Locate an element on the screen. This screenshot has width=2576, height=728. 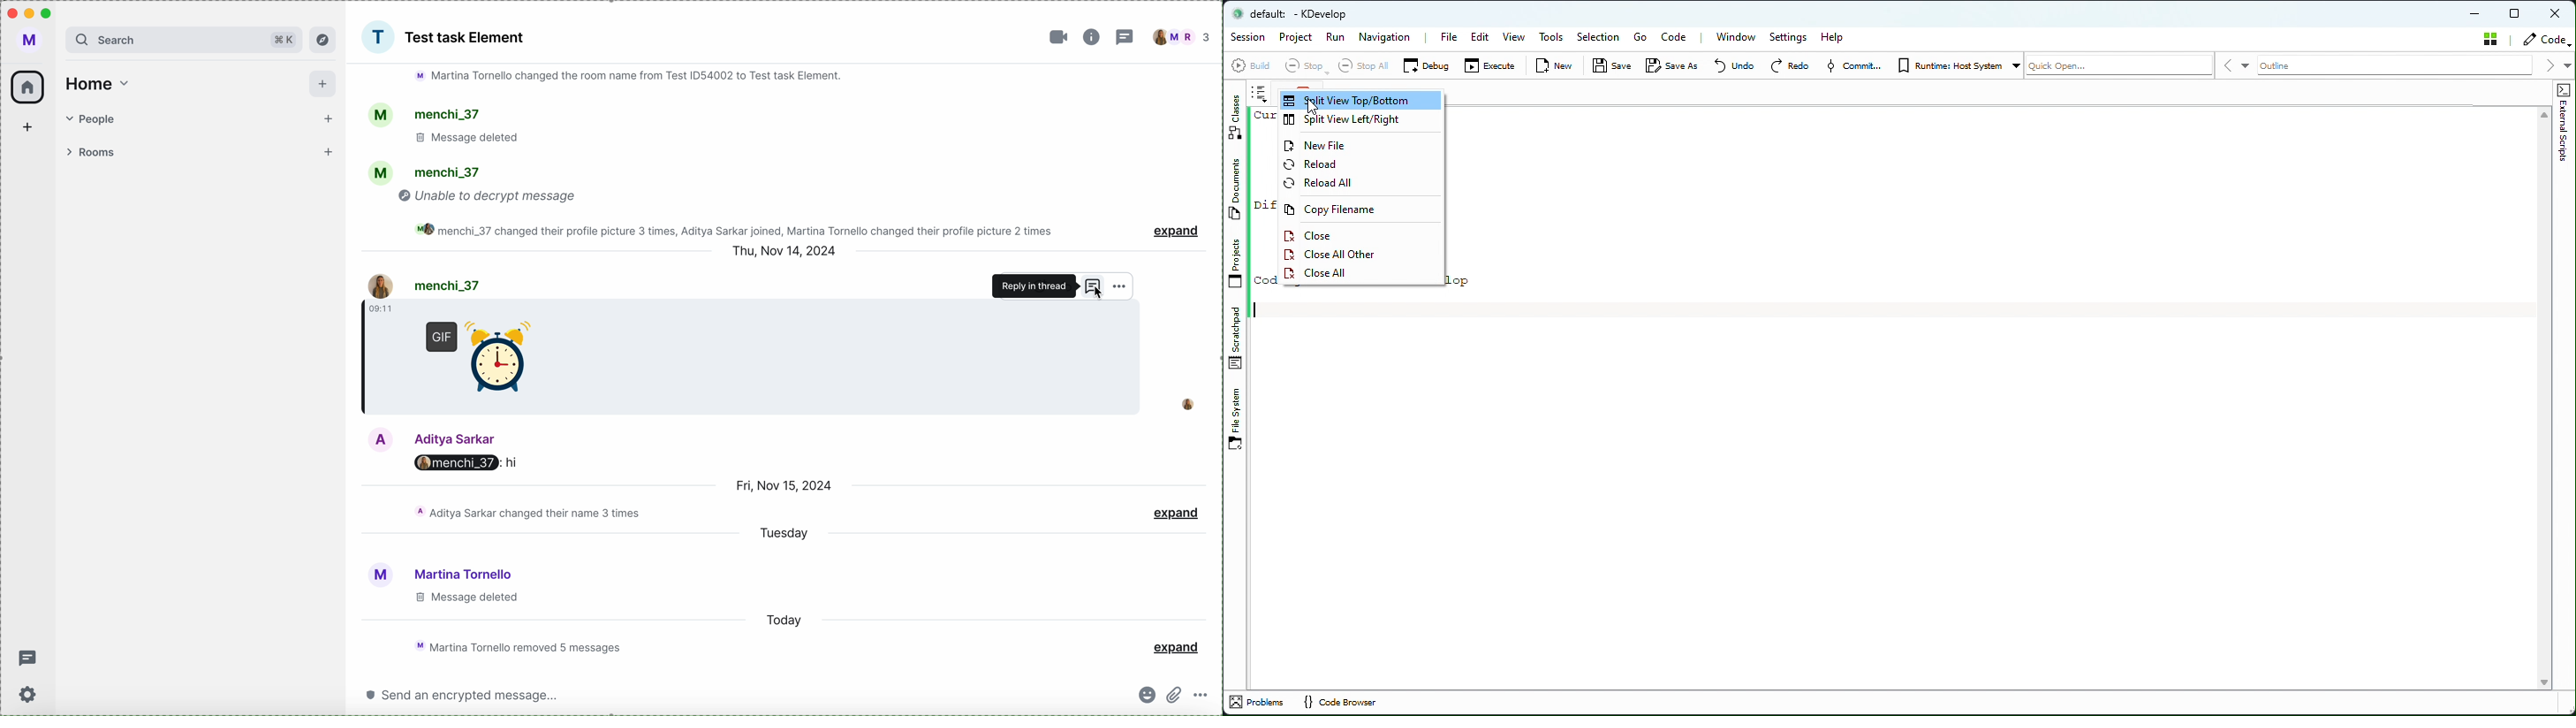
Test Task Element is located at coordinates (466, 38).